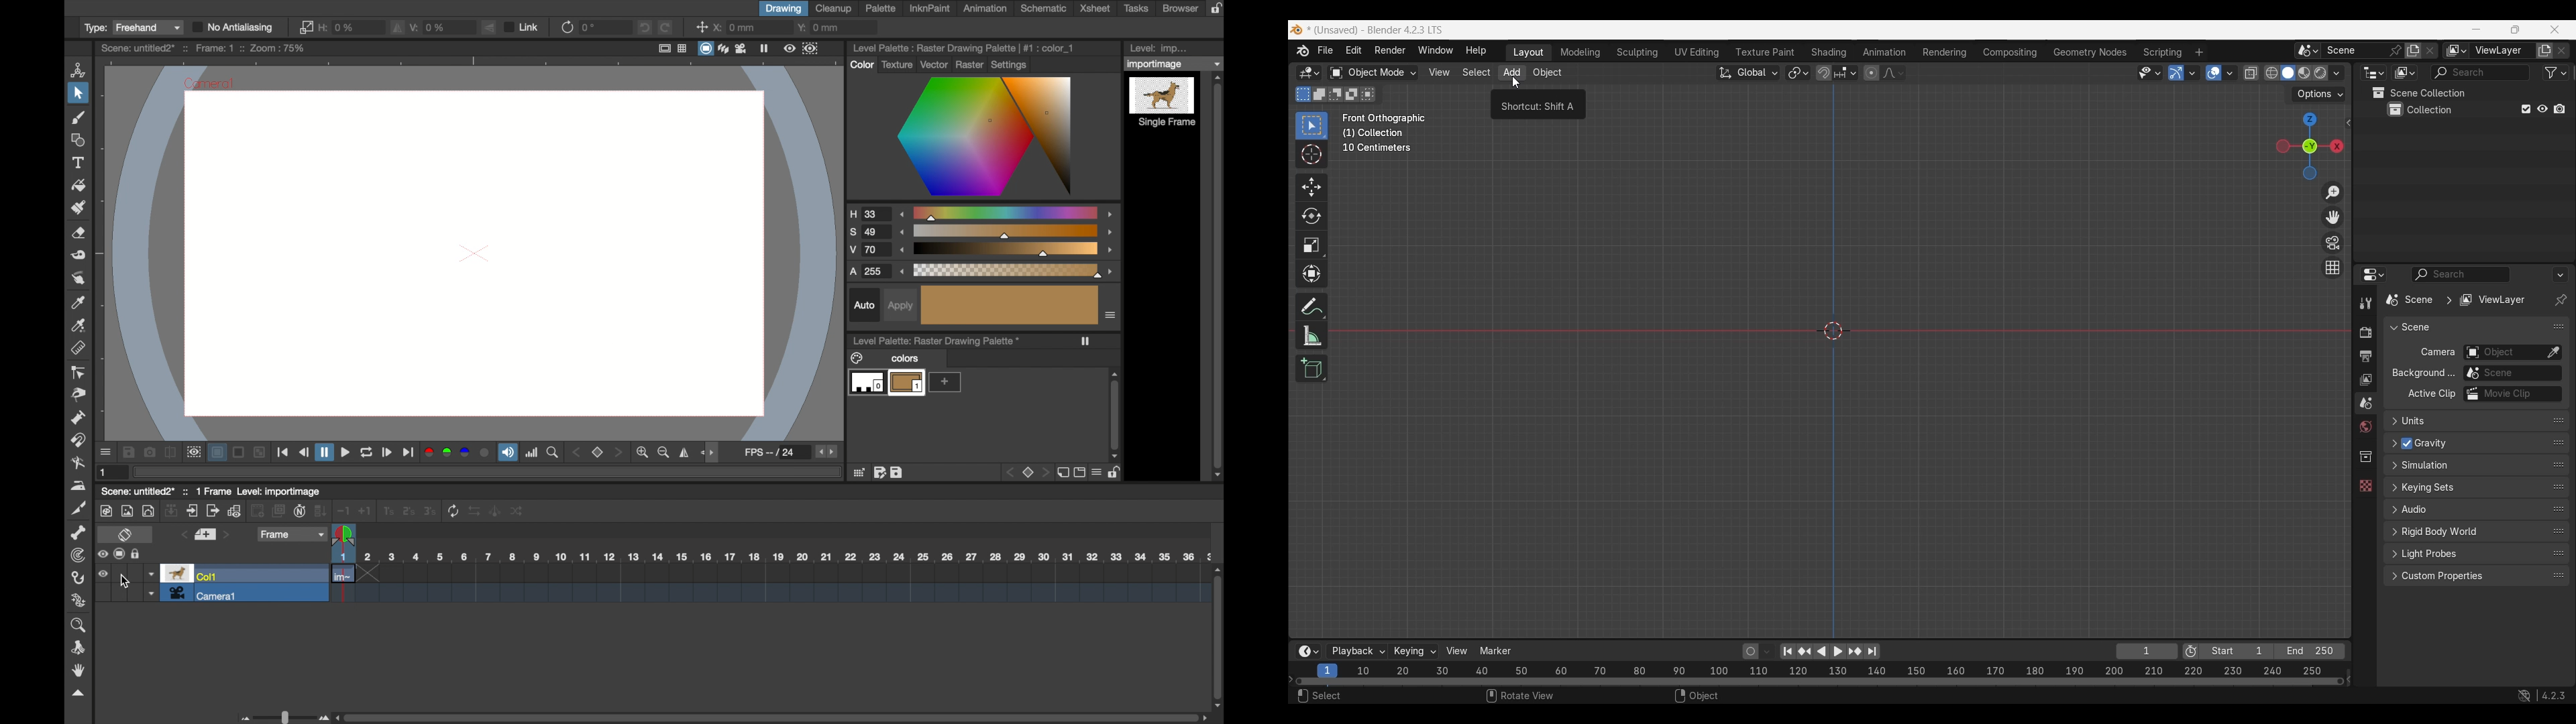  I want to click on Jump to end point, so click(1872, 652).